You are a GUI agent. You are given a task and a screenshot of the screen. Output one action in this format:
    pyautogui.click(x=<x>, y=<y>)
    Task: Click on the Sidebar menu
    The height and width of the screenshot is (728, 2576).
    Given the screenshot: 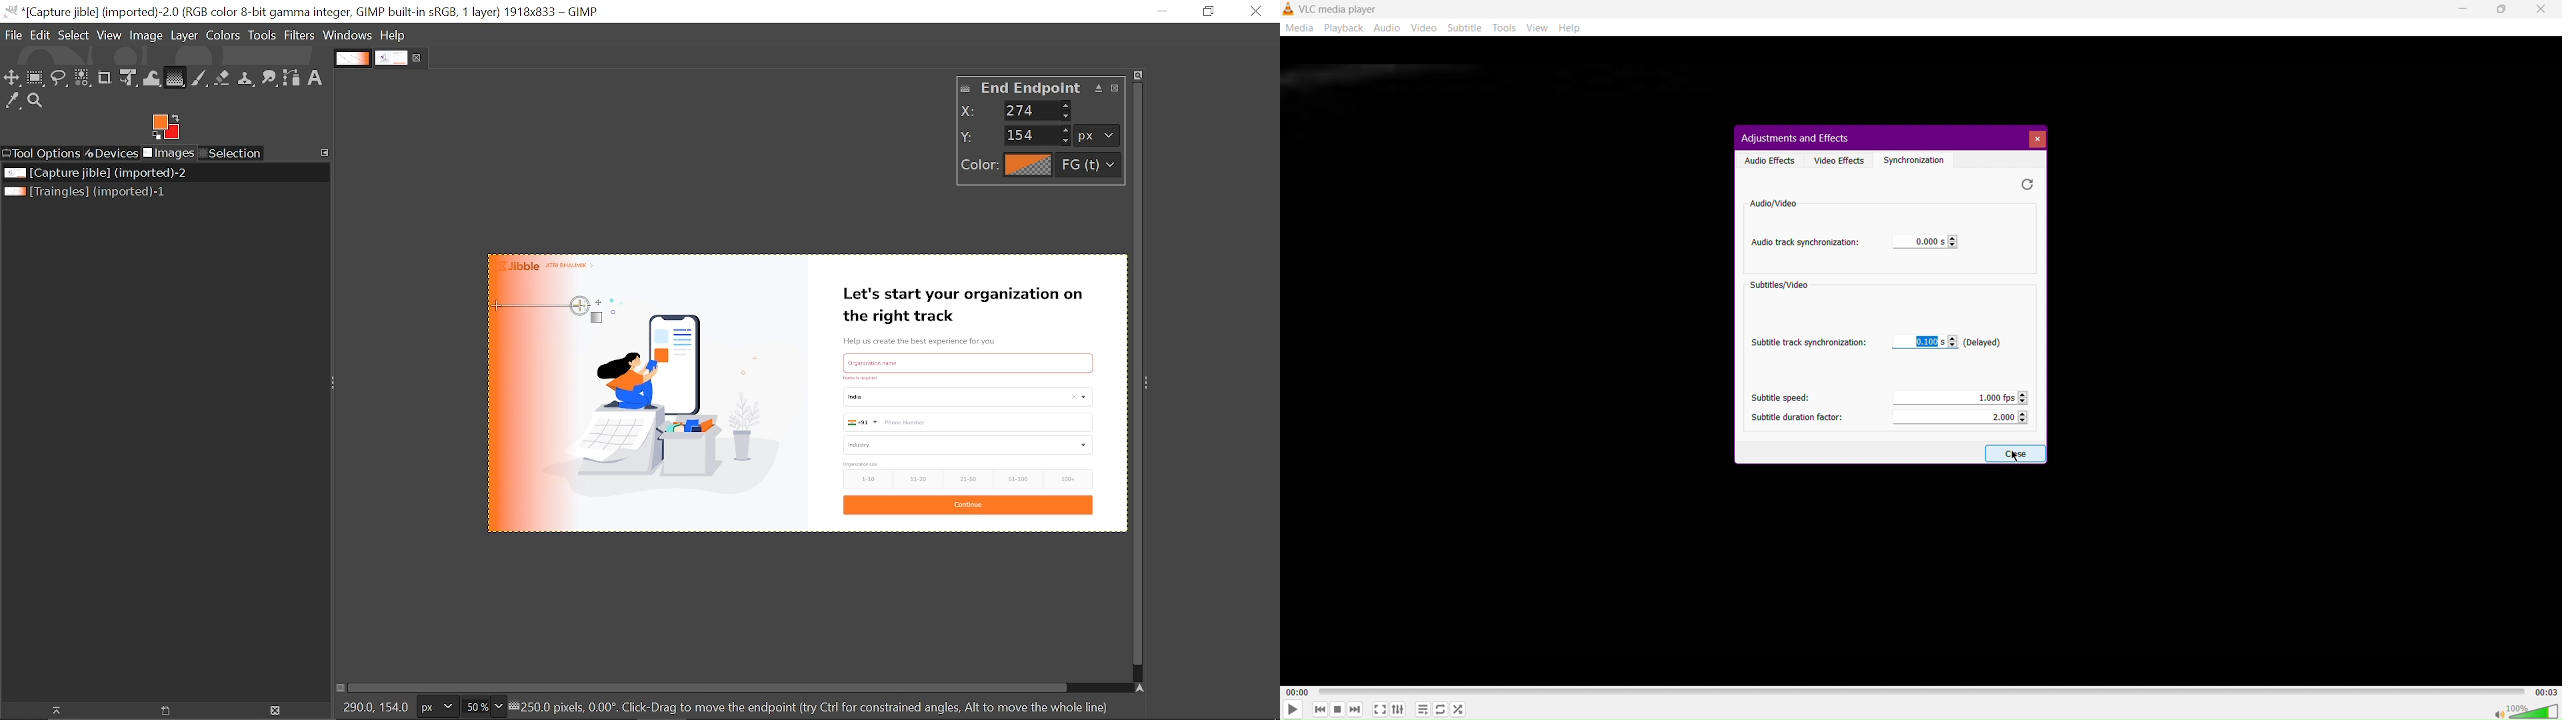 What is the action you would take?
    pyautogui.click(x=1152, y=379)
    